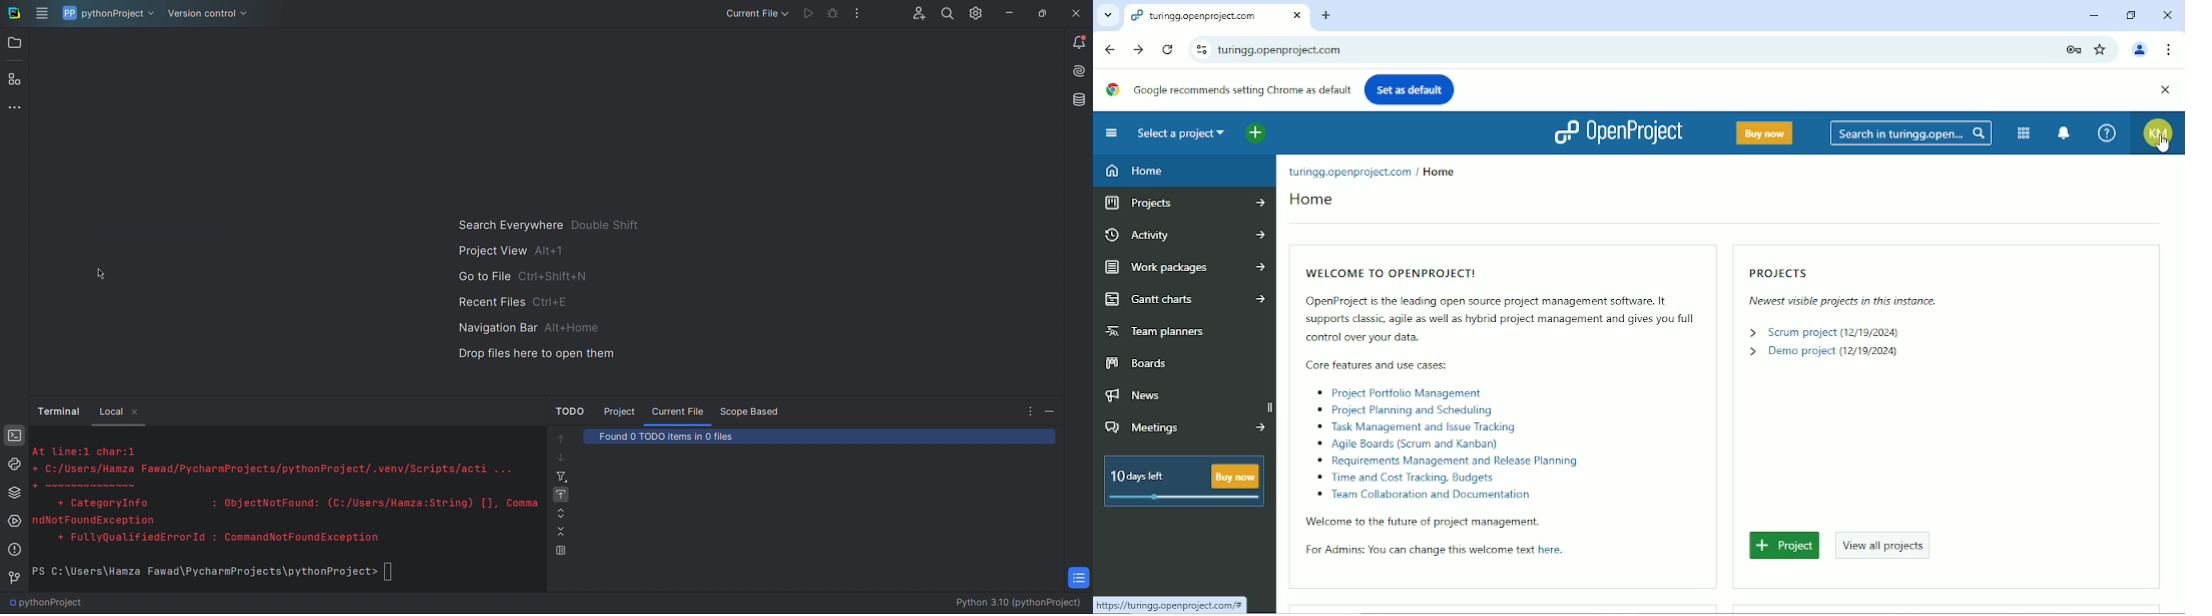 Image resolution: width=2212 pixels, height=616 pixels. What do you see at coordinates (1419, 427) in the screenshot?
I see `Task Management and Issue Tracking` at bounding box center [1419, 427].